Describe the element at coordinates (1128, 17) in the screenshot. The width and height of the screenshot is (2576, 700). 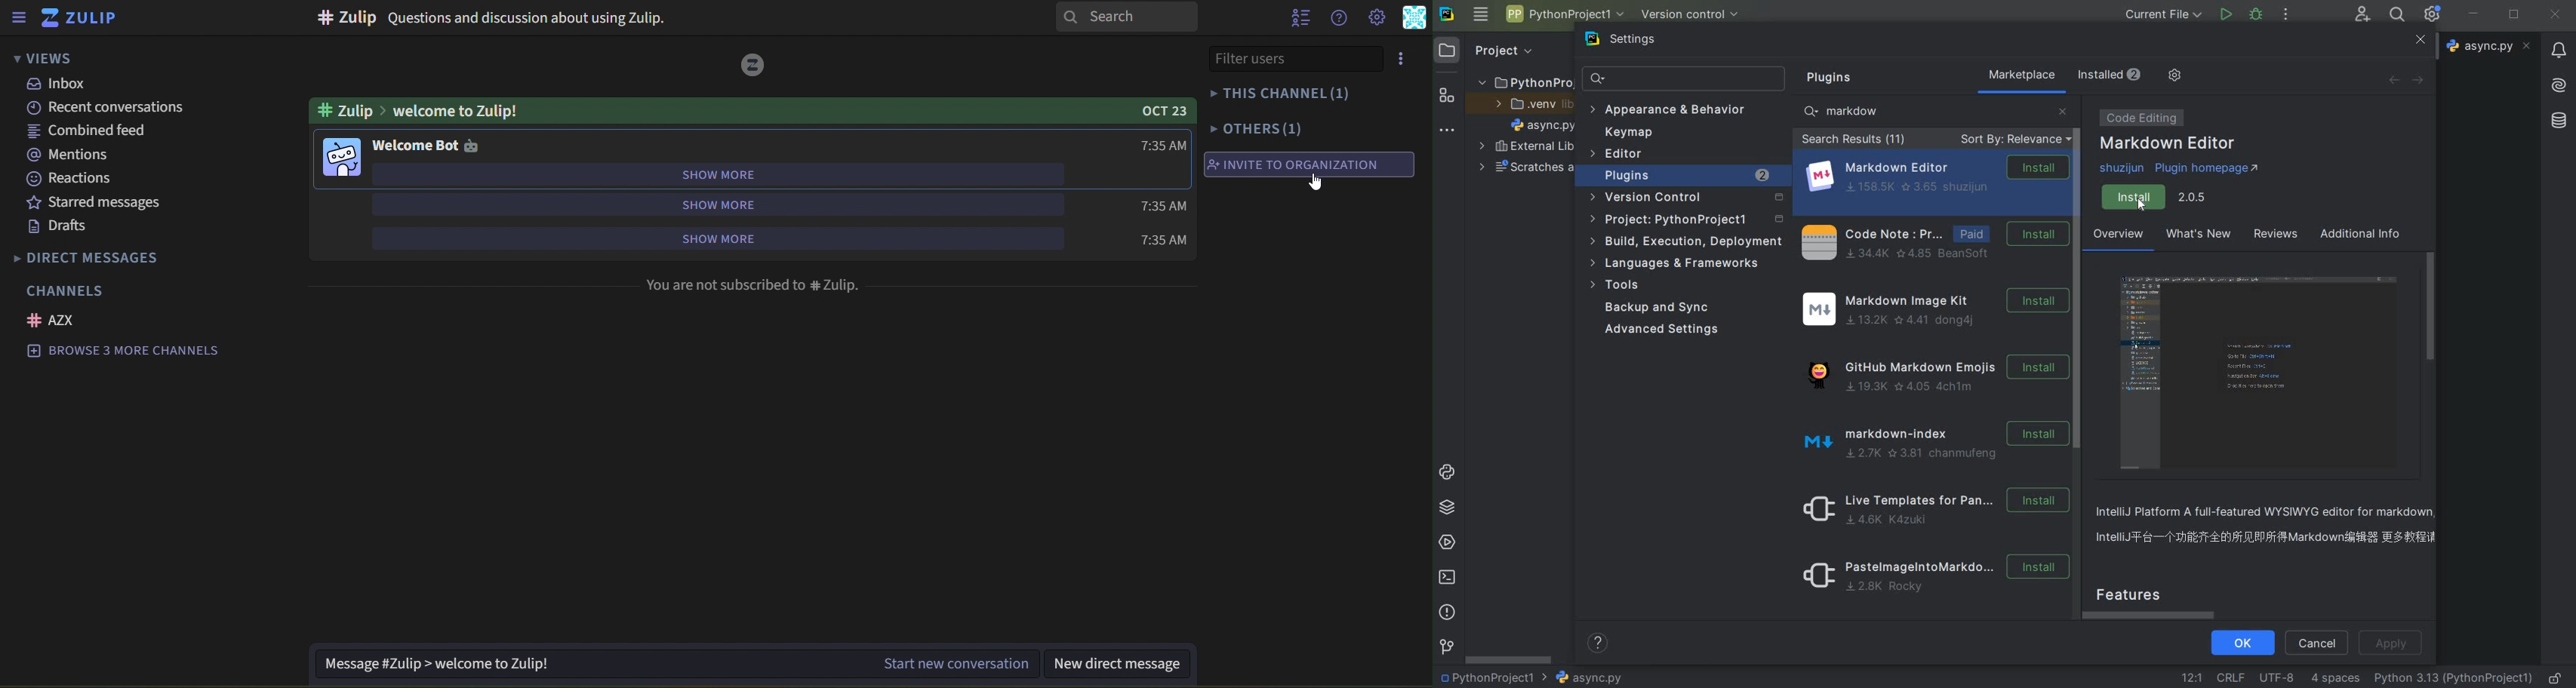
I see `search` at that location.